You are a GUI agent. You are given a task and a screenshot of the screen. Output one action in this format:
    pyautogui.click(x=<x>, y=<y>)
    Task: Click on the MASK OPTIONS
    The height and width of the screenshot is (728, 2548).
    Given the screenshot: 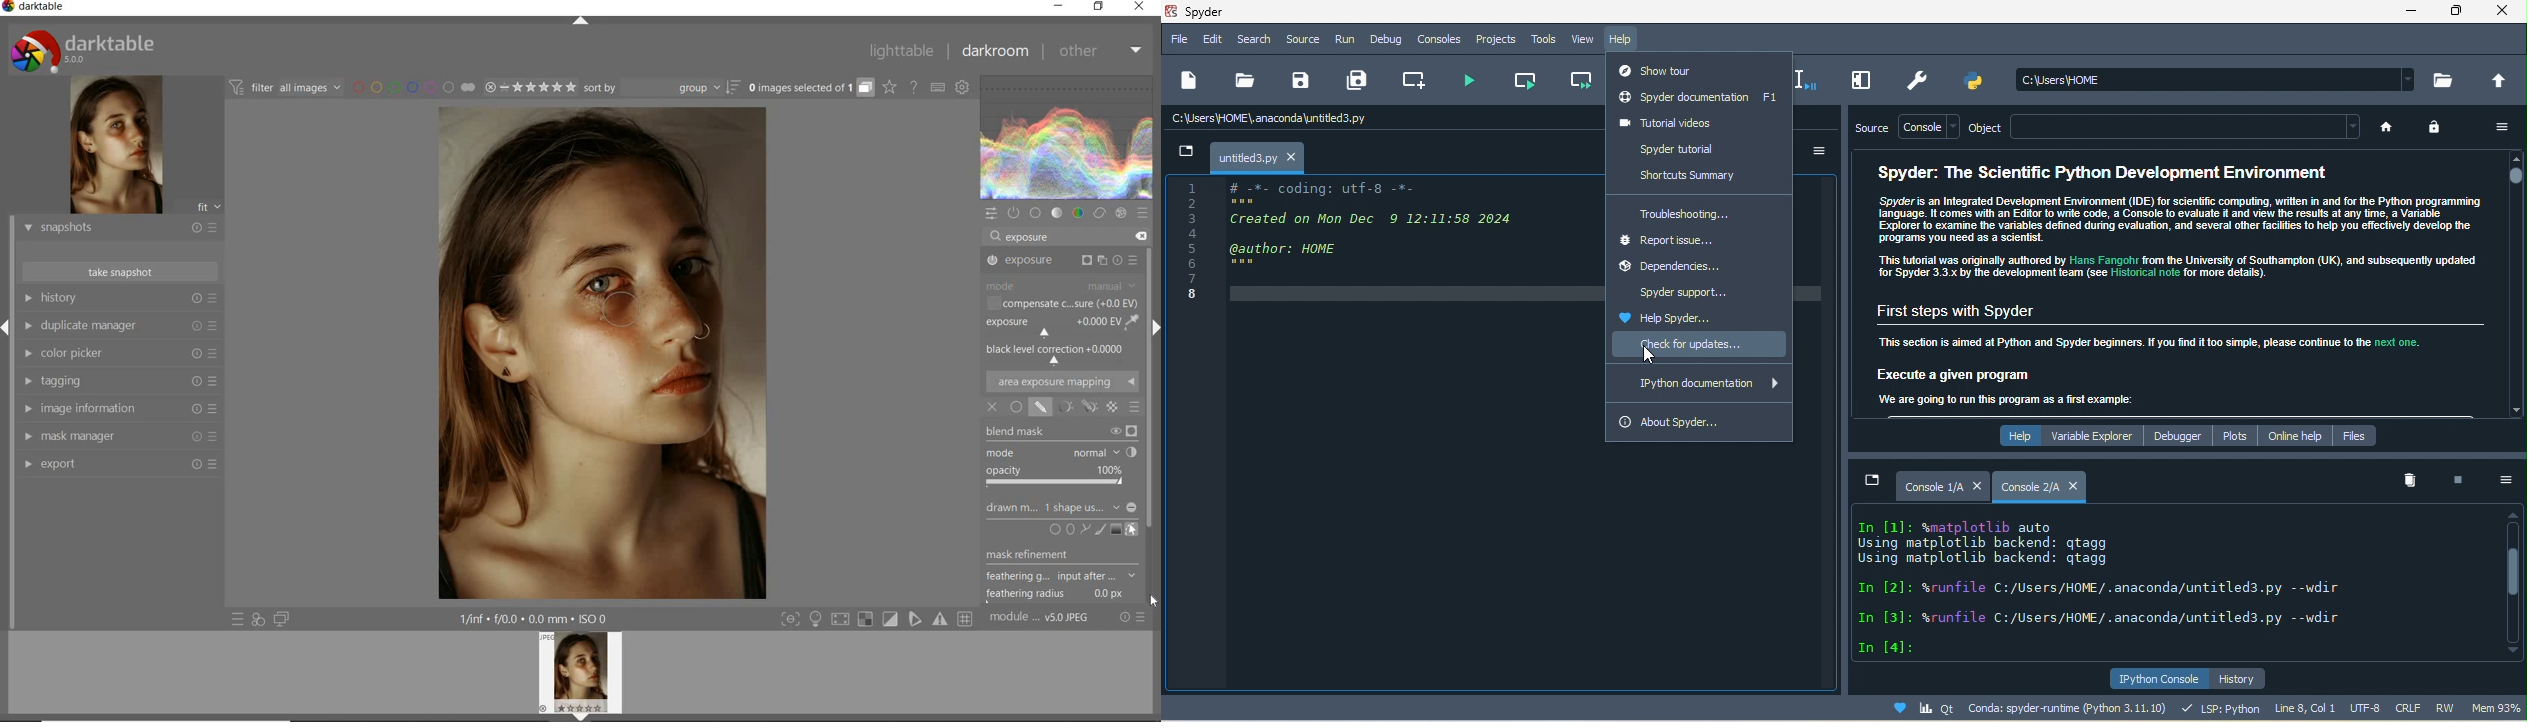 What is the action you would take?
    pyautogui.click(x=1089, y=407)
    